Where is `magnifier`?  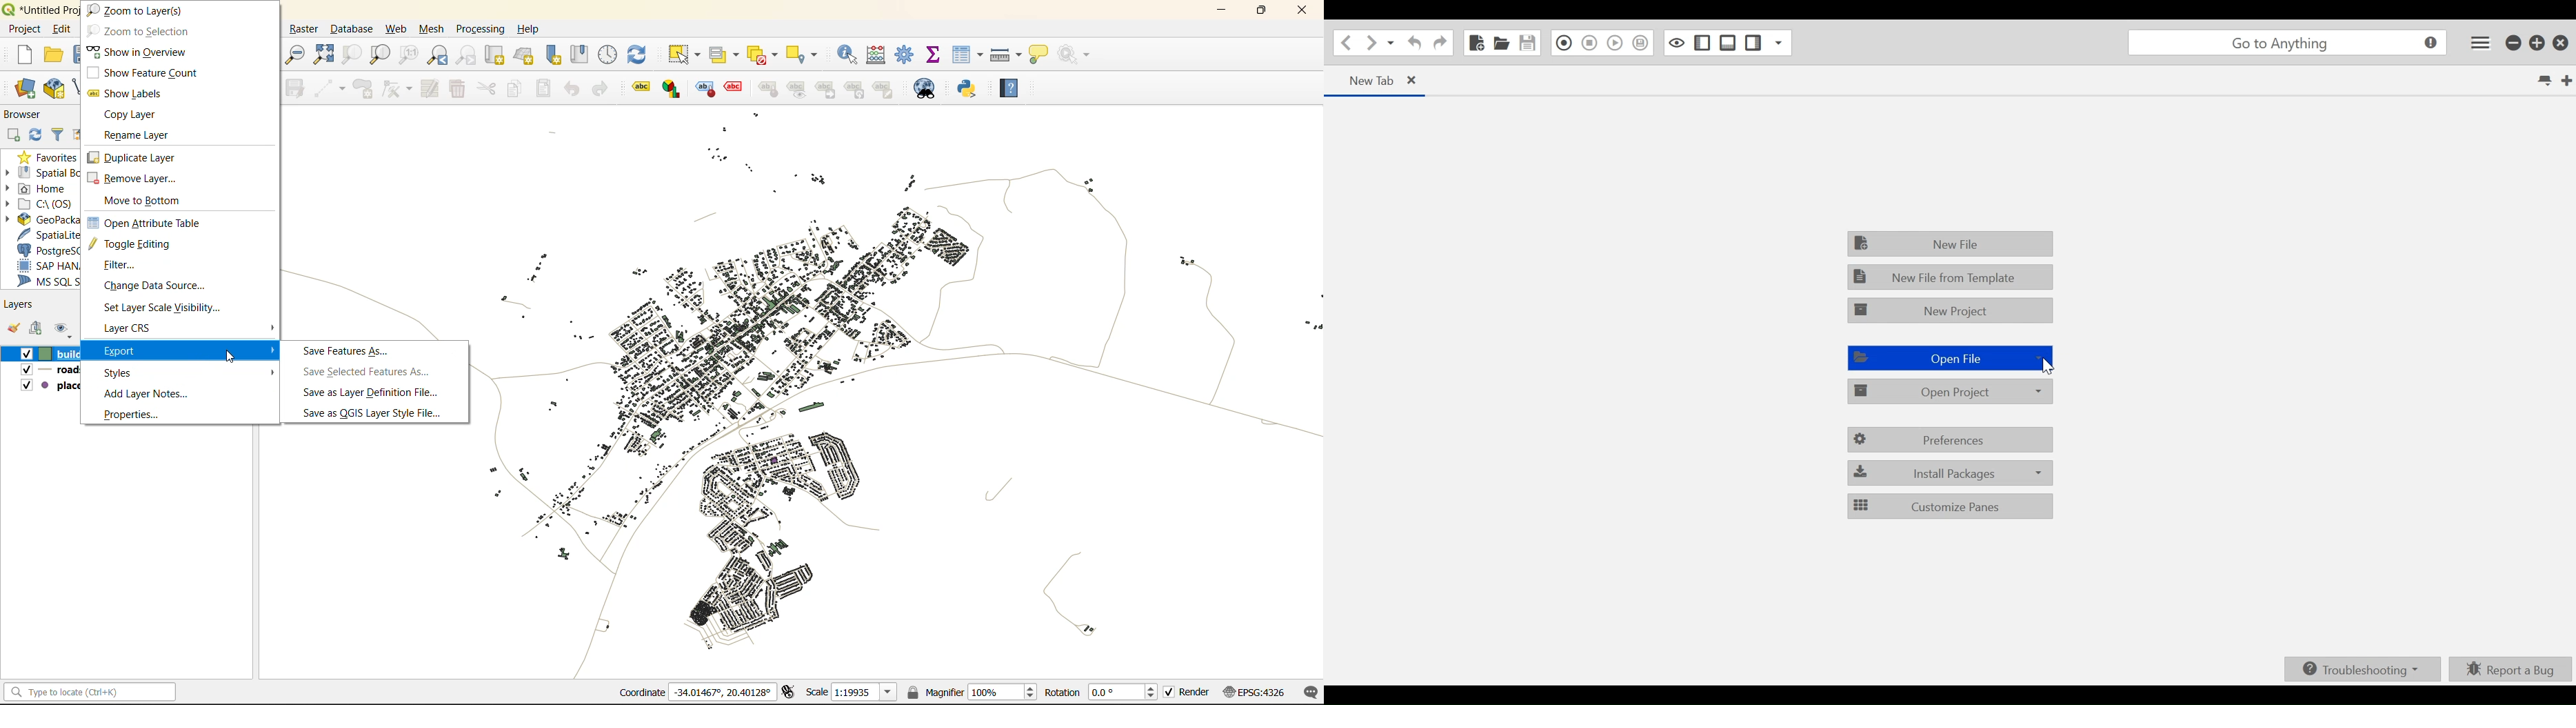
magnifier is located at coordinates (971, 693).